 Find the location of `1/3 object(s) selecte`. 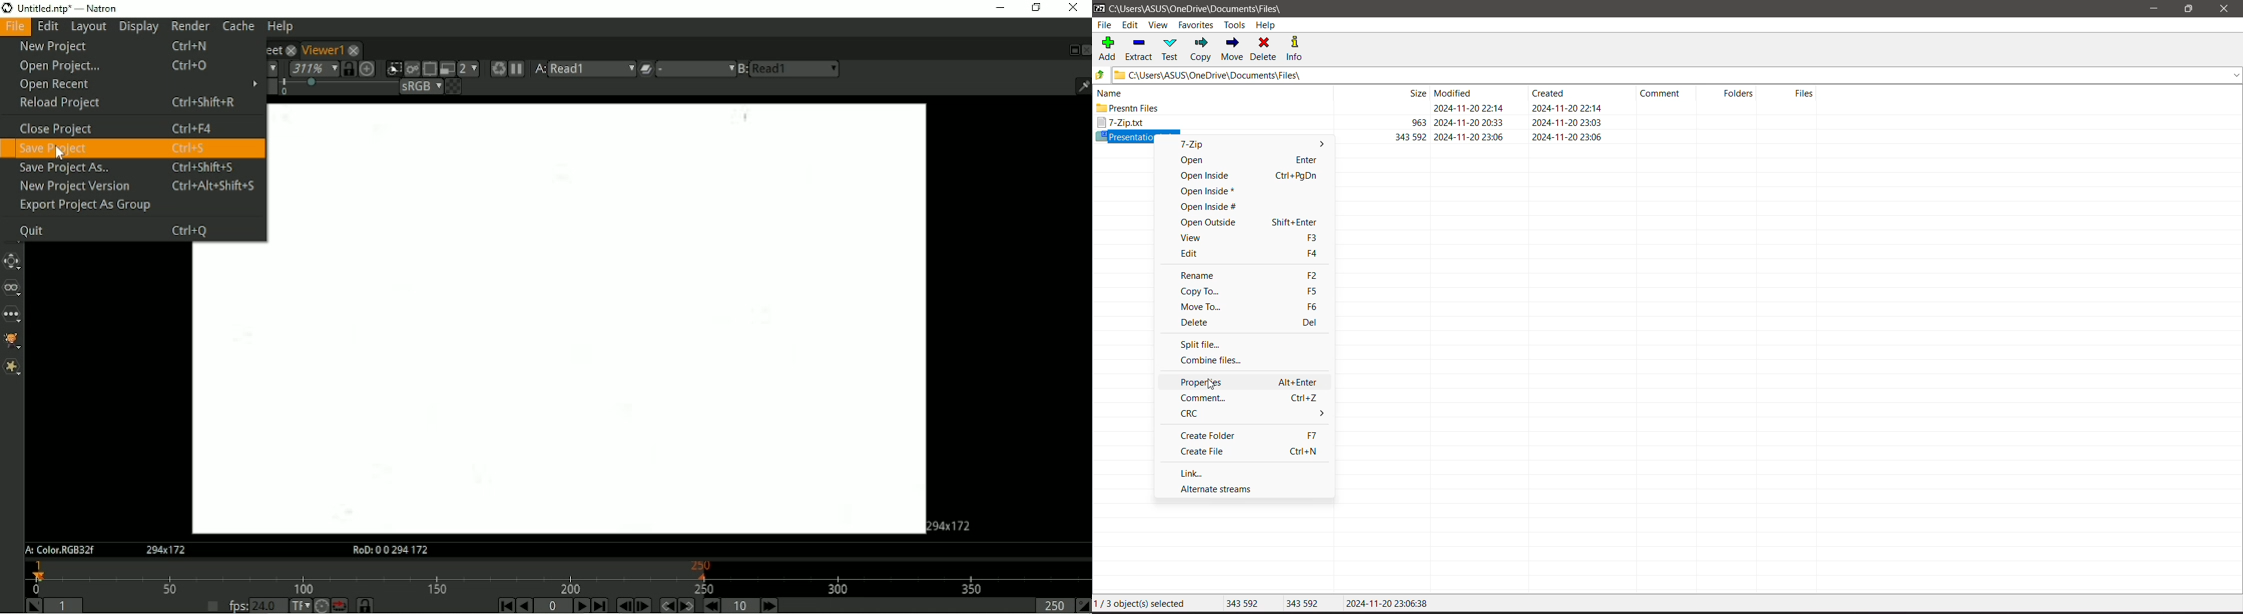

1/3 object(s) selecte is located at coordinates (1142, 605).